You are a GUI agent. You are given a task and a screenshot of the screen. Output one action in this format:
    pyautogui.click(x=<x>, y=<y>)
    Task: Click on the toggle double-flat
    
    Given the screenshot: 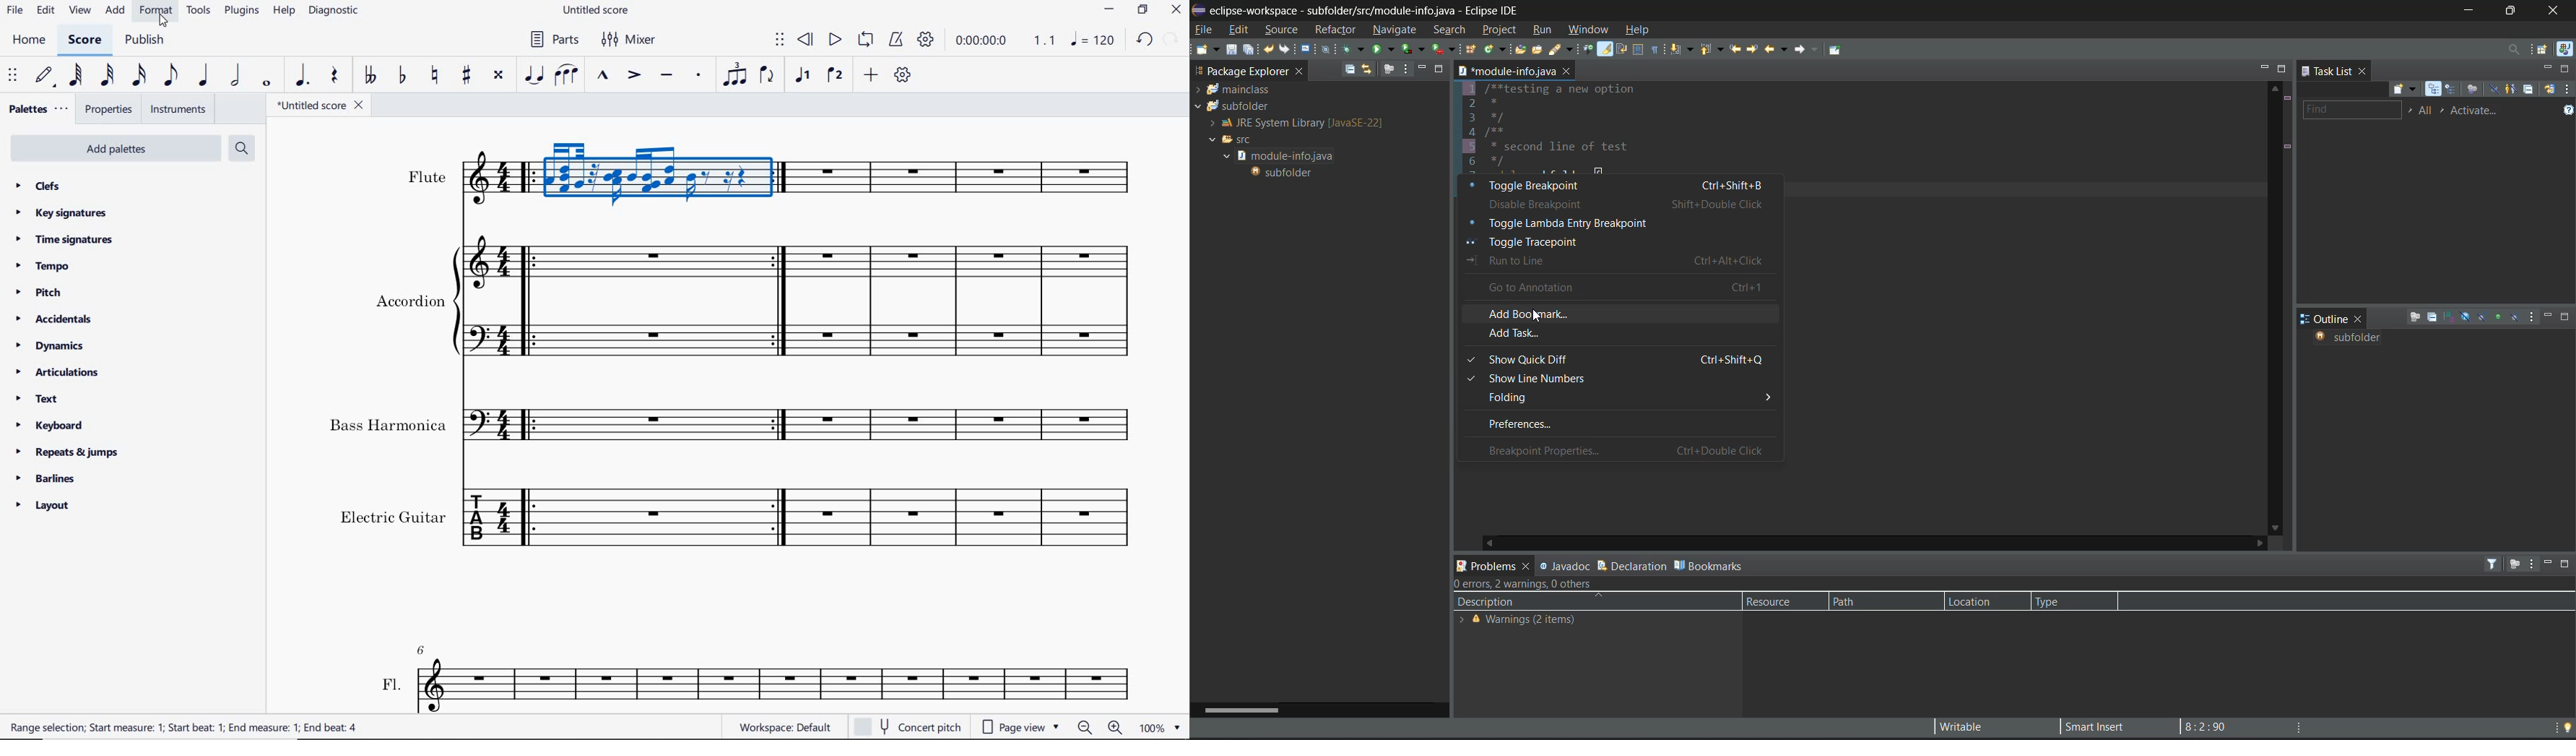 What is the action you would take?
    pyautogui.click(x=370, y=76)
    